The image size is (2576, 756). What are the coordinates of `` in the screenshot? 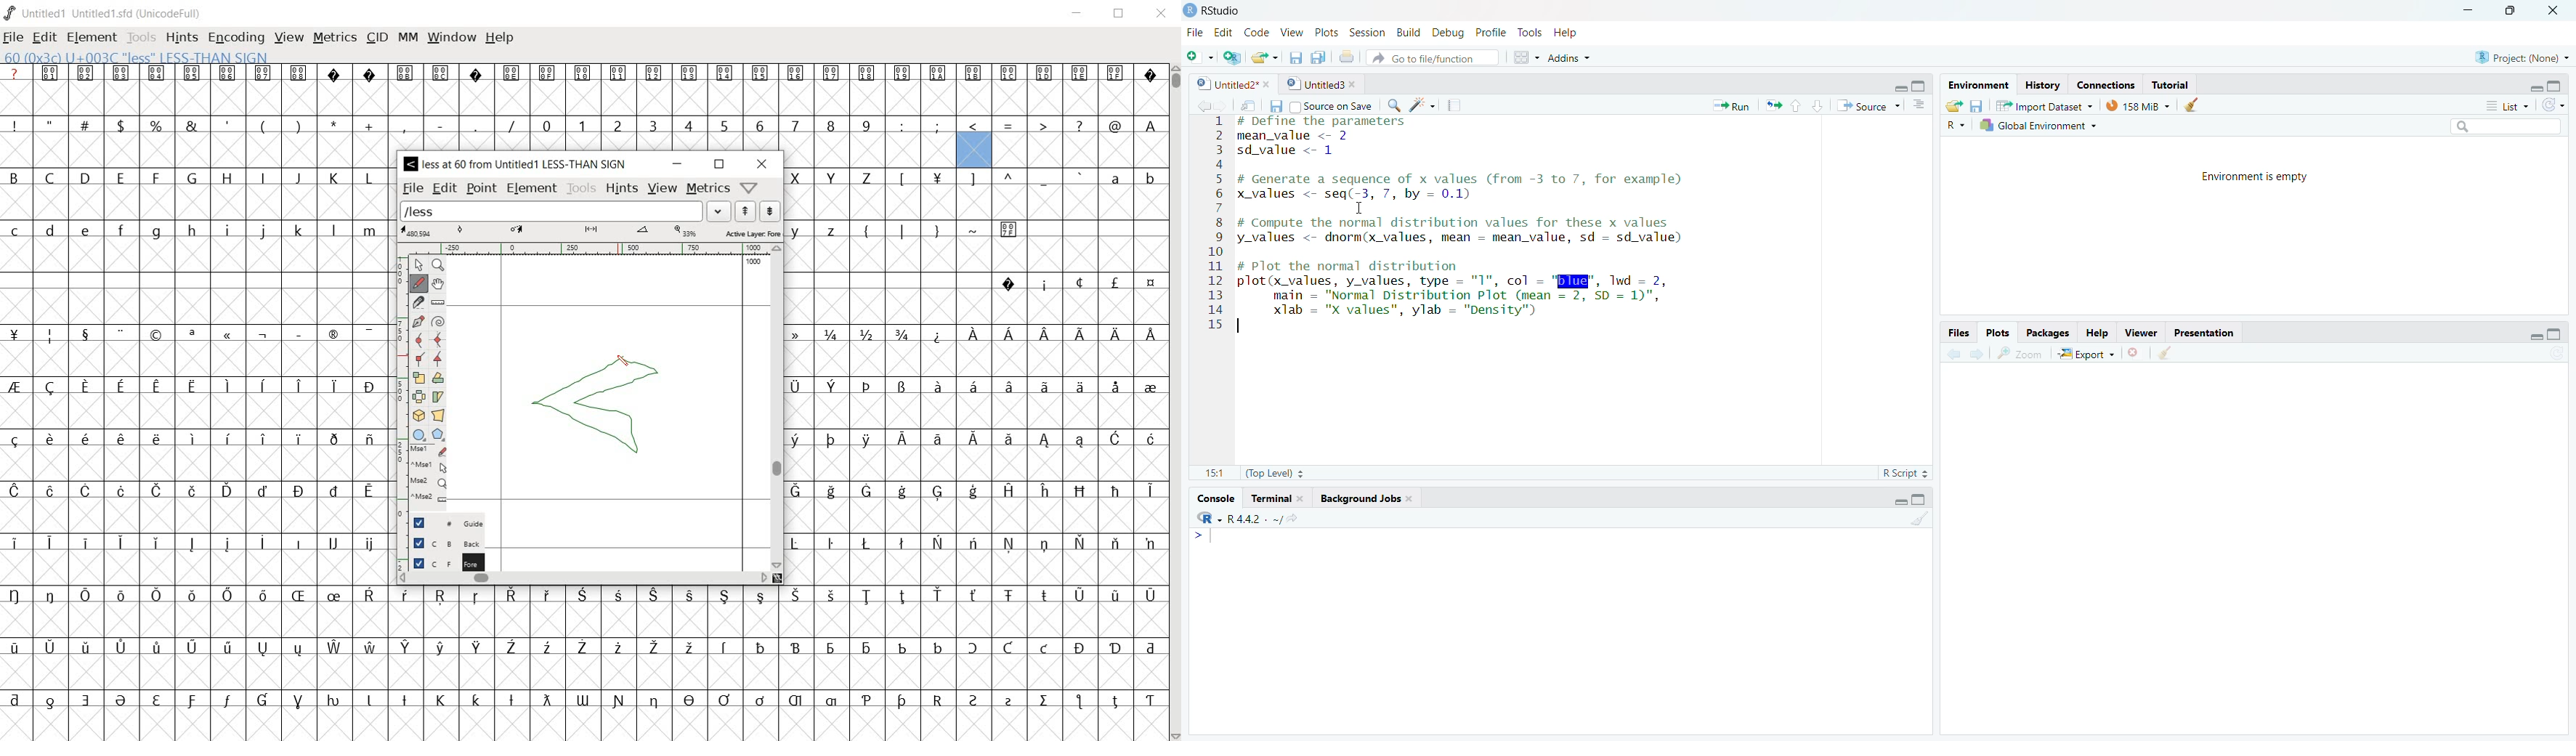 It's located at (1919, 105).